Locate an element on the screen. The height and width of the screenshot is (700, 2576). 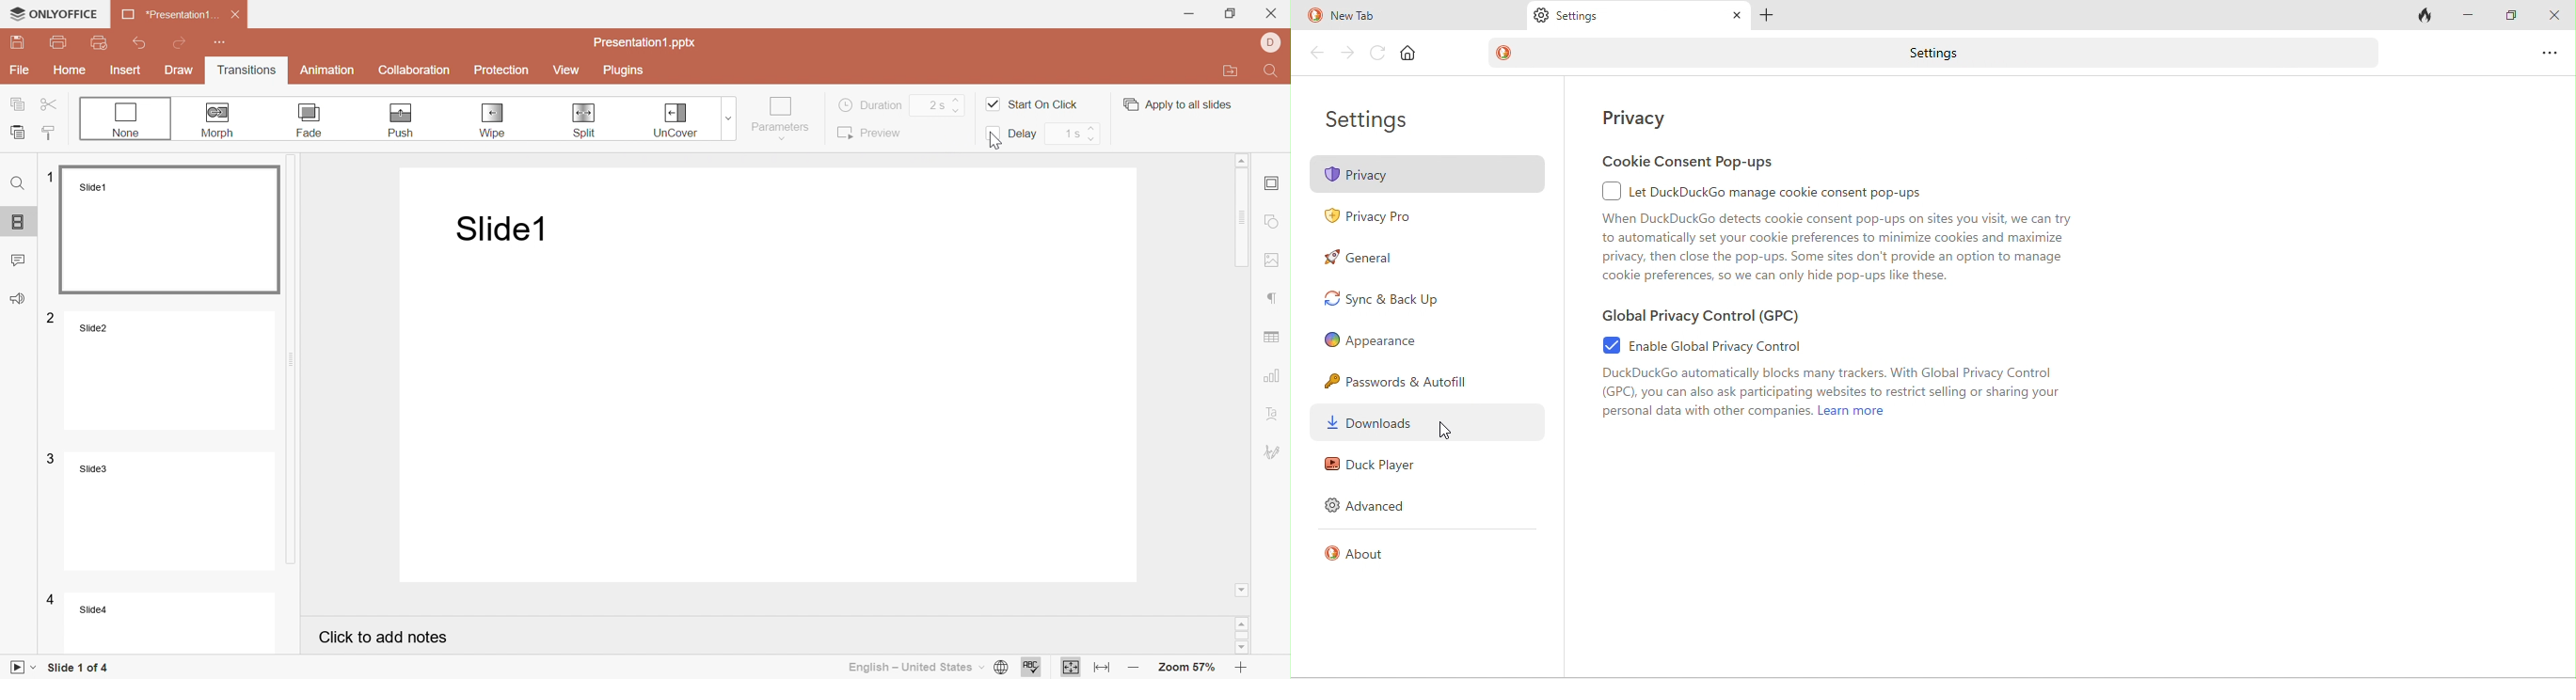
Preview is located at coordinates (869, 133).